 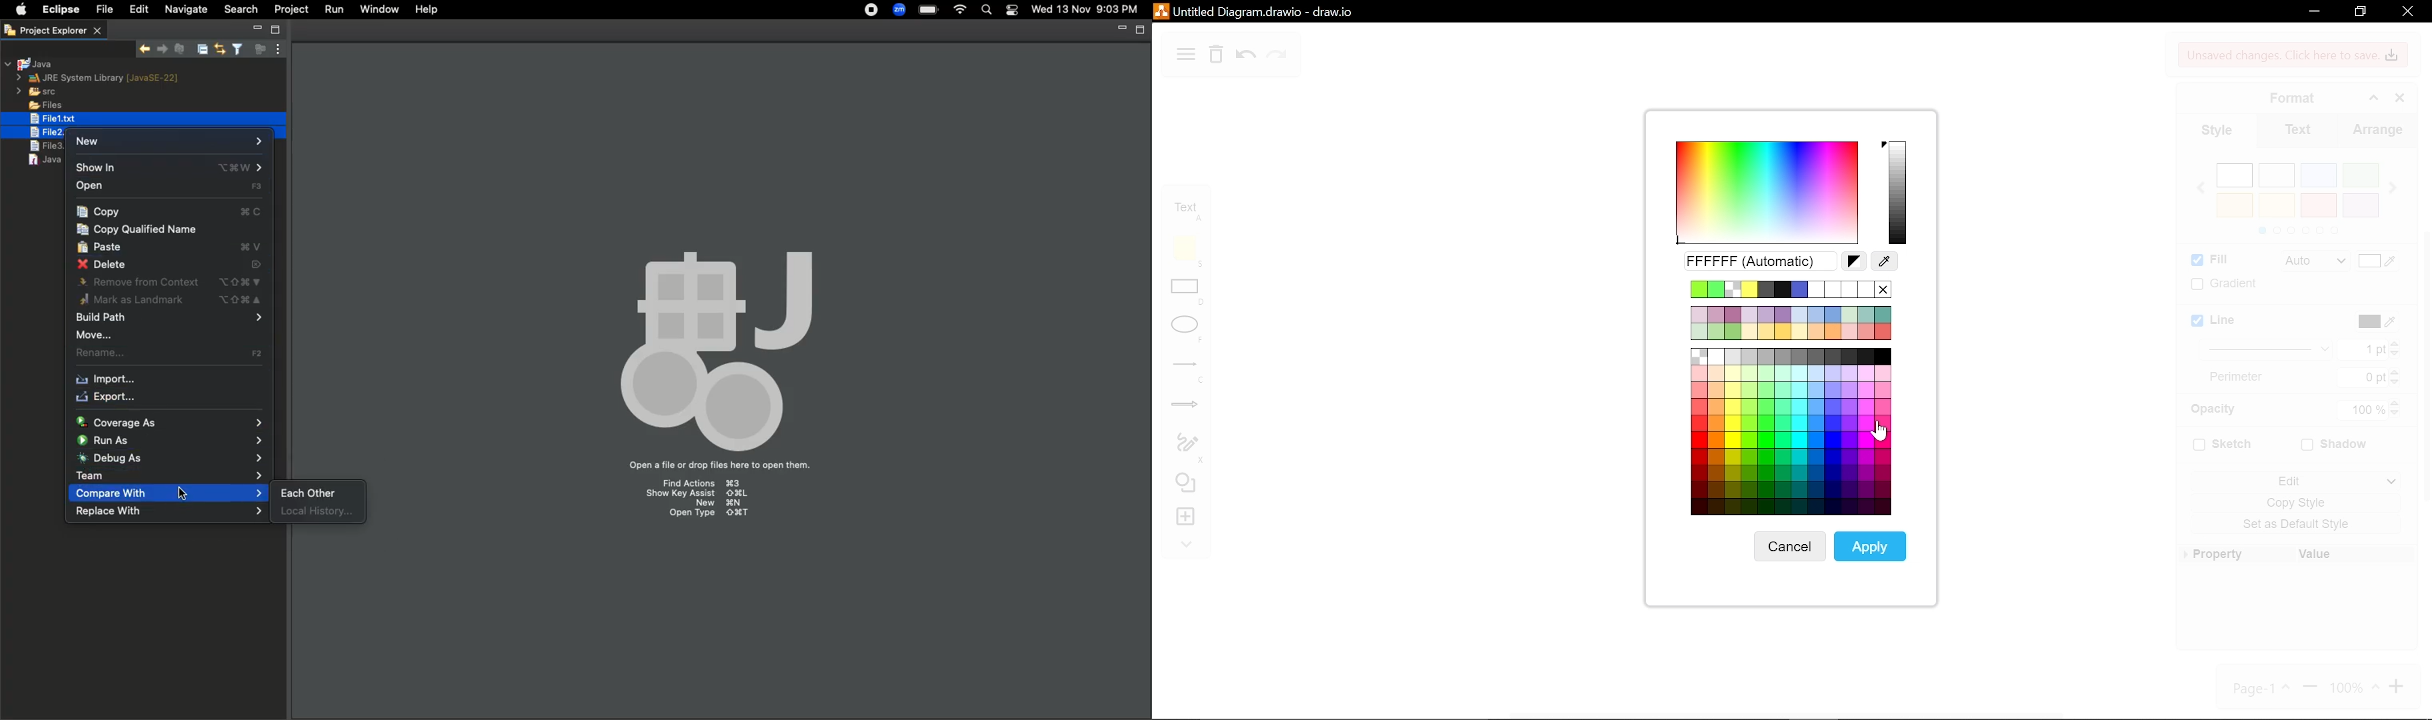 What do you see at coordinates (319, 511) in the screenshot?
I see `Local history` at bounding box center [319, 511].